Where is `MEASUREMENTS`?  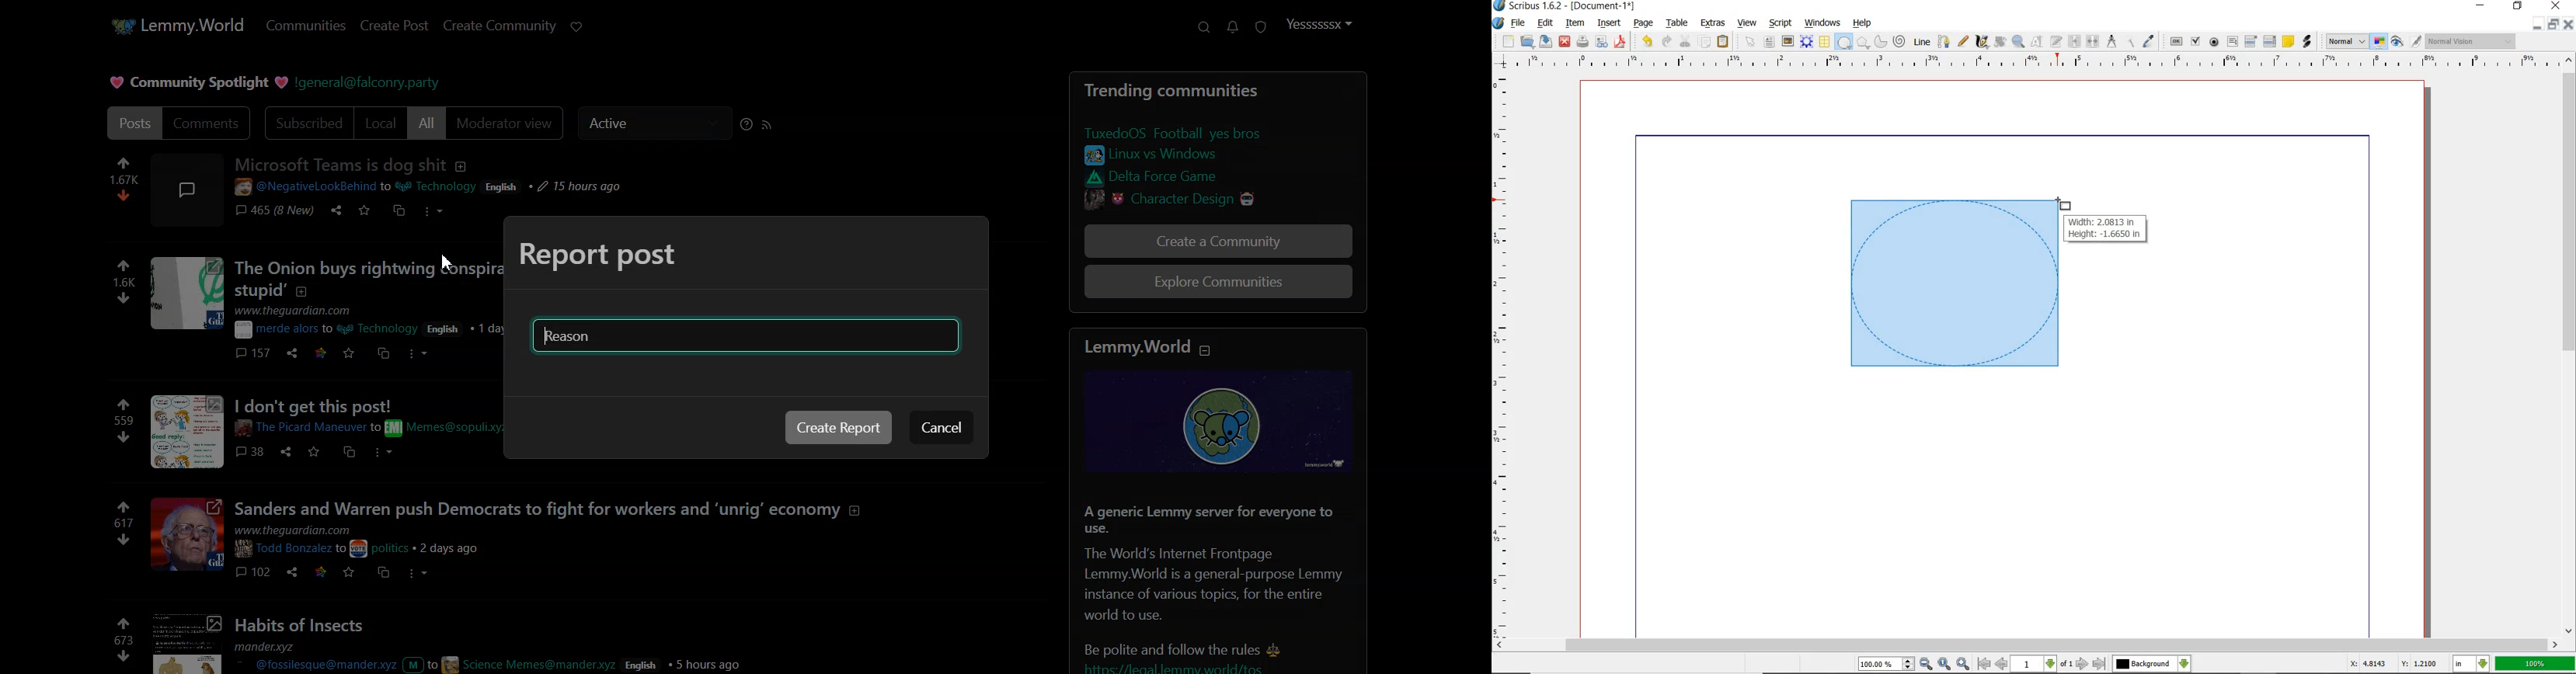
MEASUREMENTS is located at coordinates (2112, 42).